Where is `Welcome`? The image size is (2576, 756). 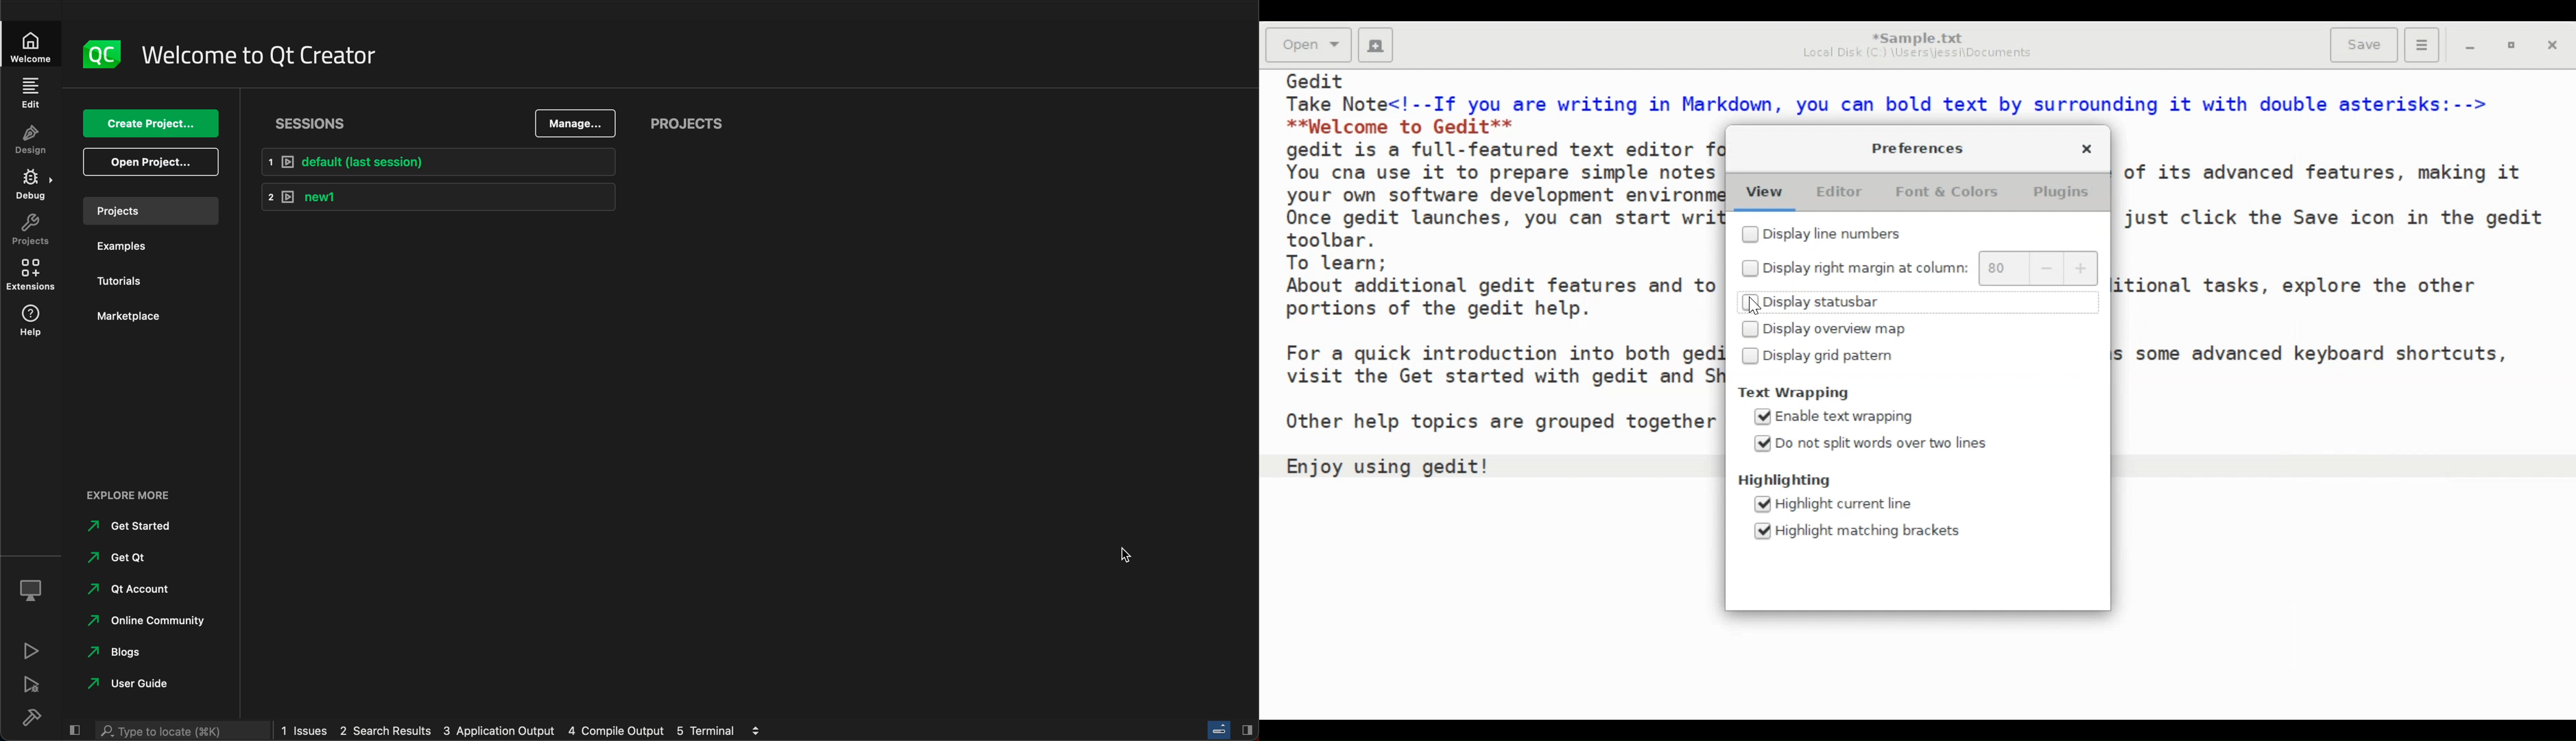
Welcome is located at coordinates (36, 45).